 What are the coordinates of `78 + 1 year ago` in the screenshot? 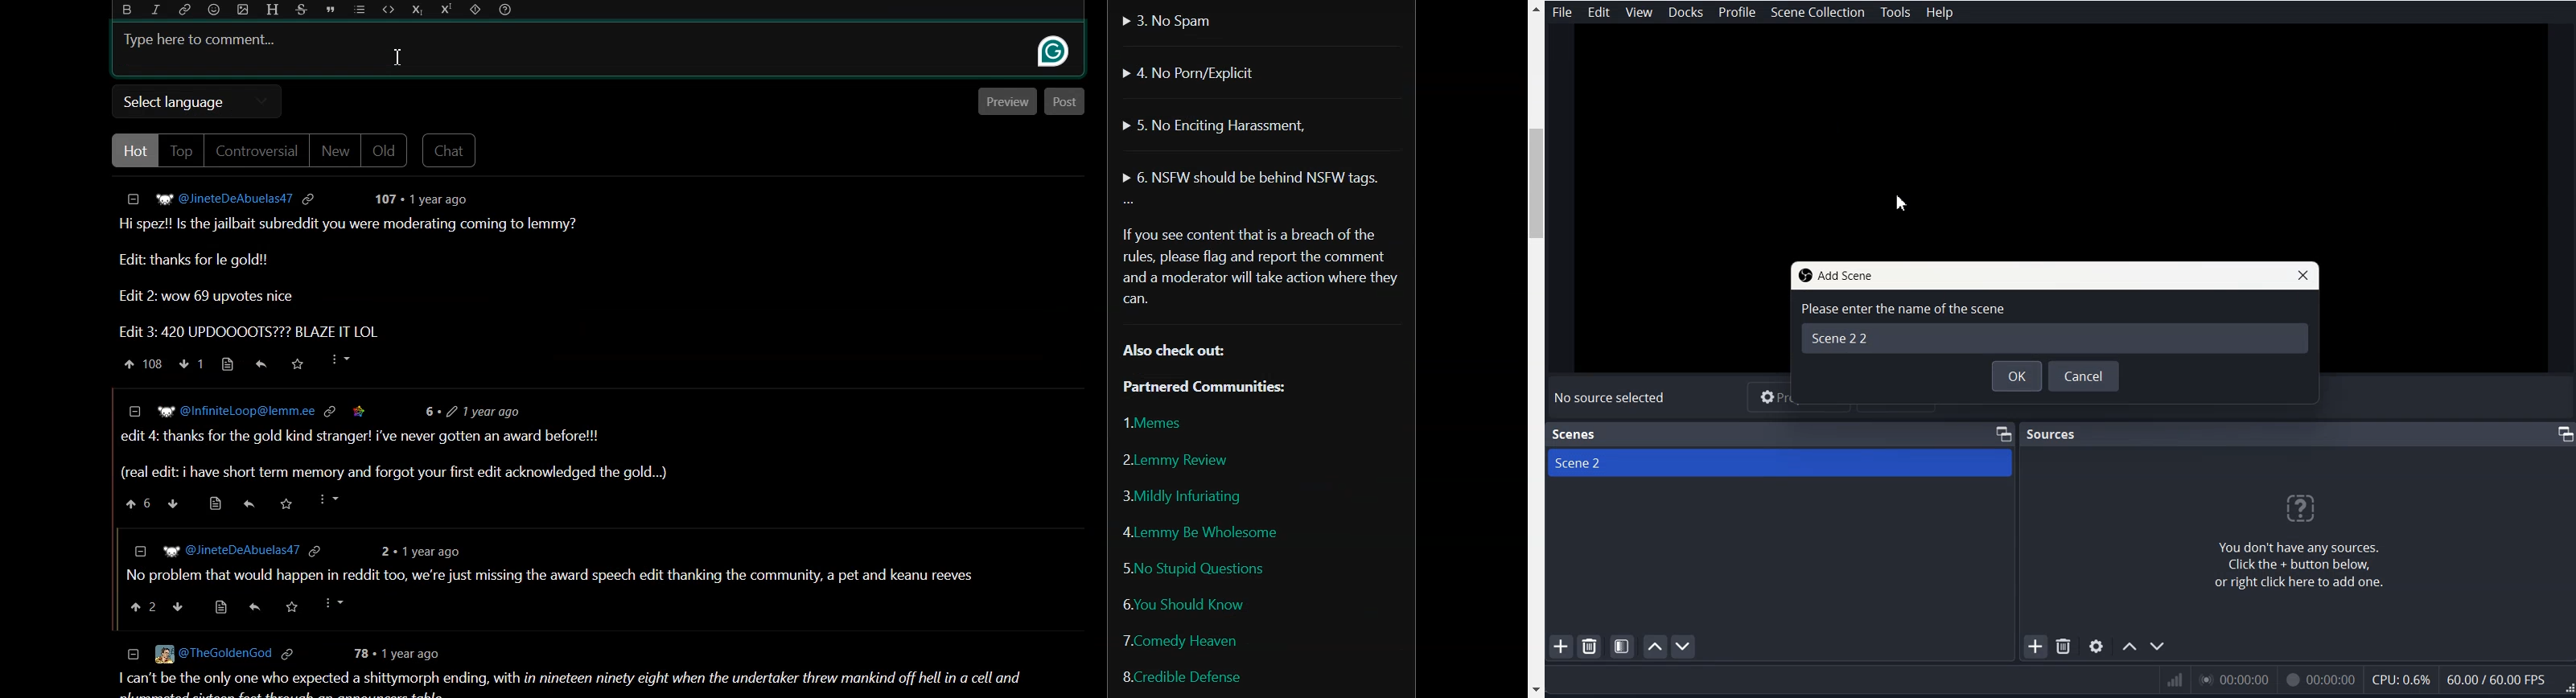 It's located at (390, 654).